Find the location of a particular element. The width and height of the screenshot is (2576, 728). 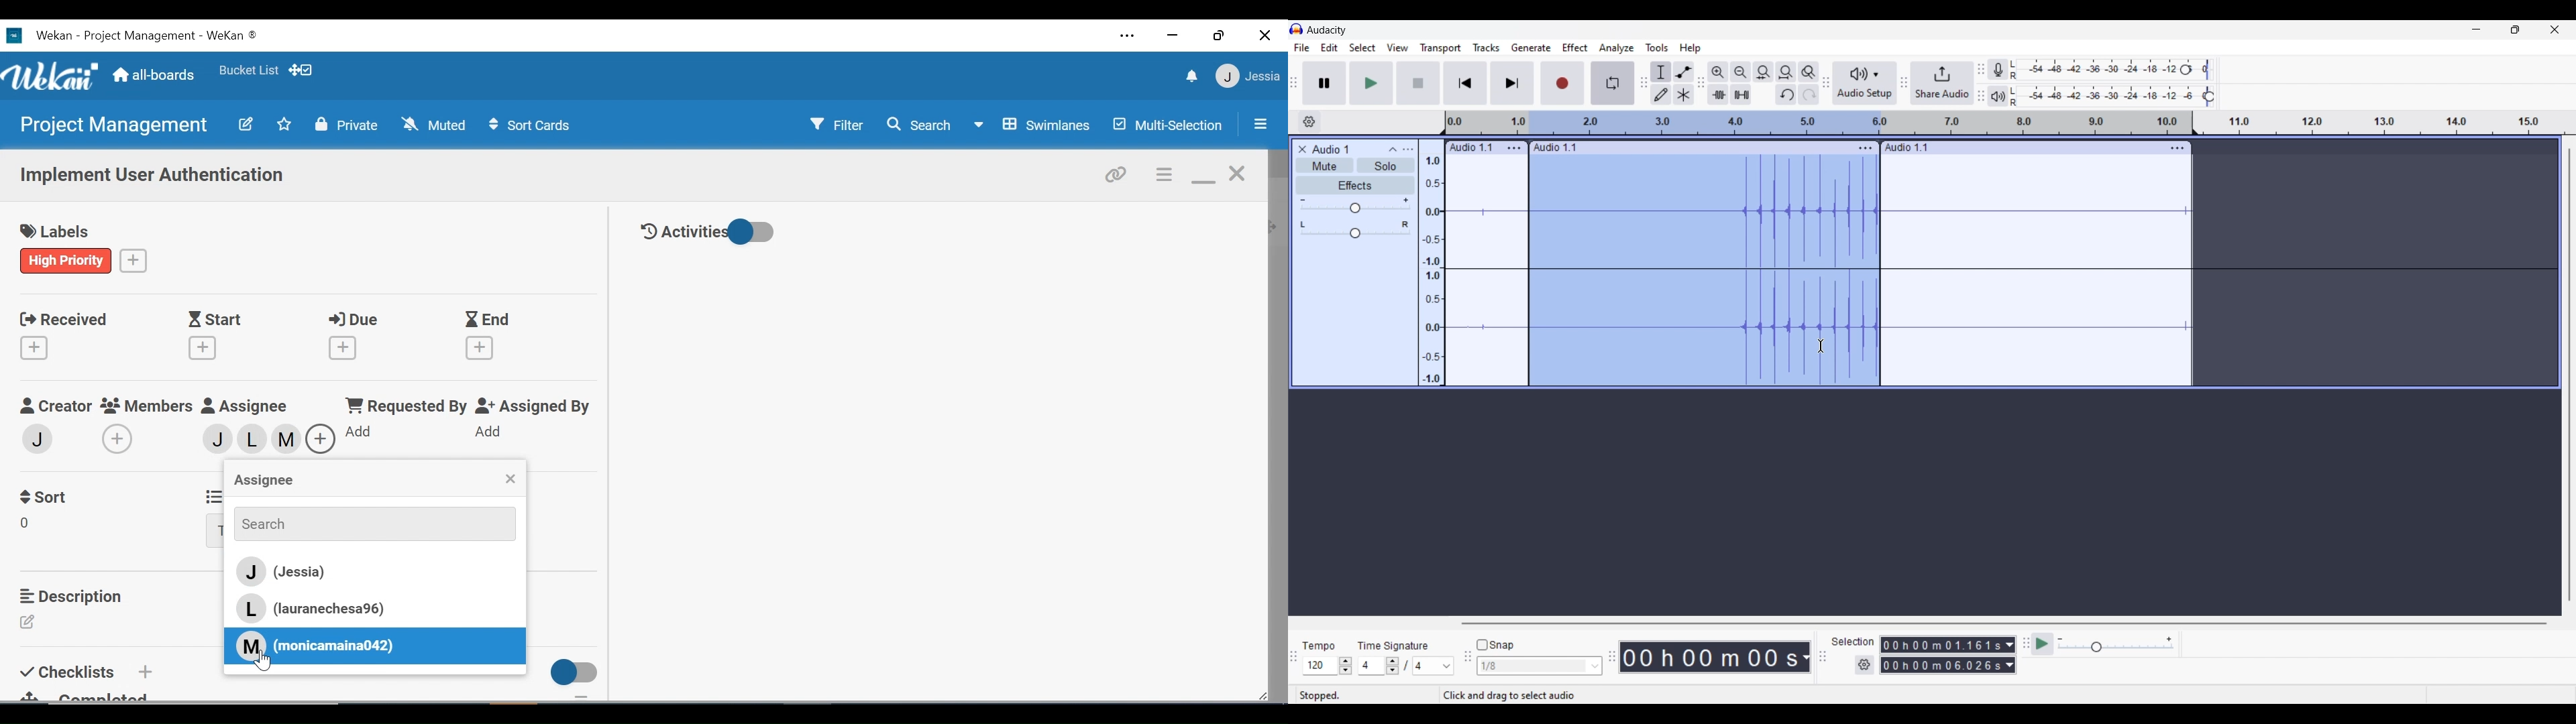

Recording level is located at coordinates (2096, 70).